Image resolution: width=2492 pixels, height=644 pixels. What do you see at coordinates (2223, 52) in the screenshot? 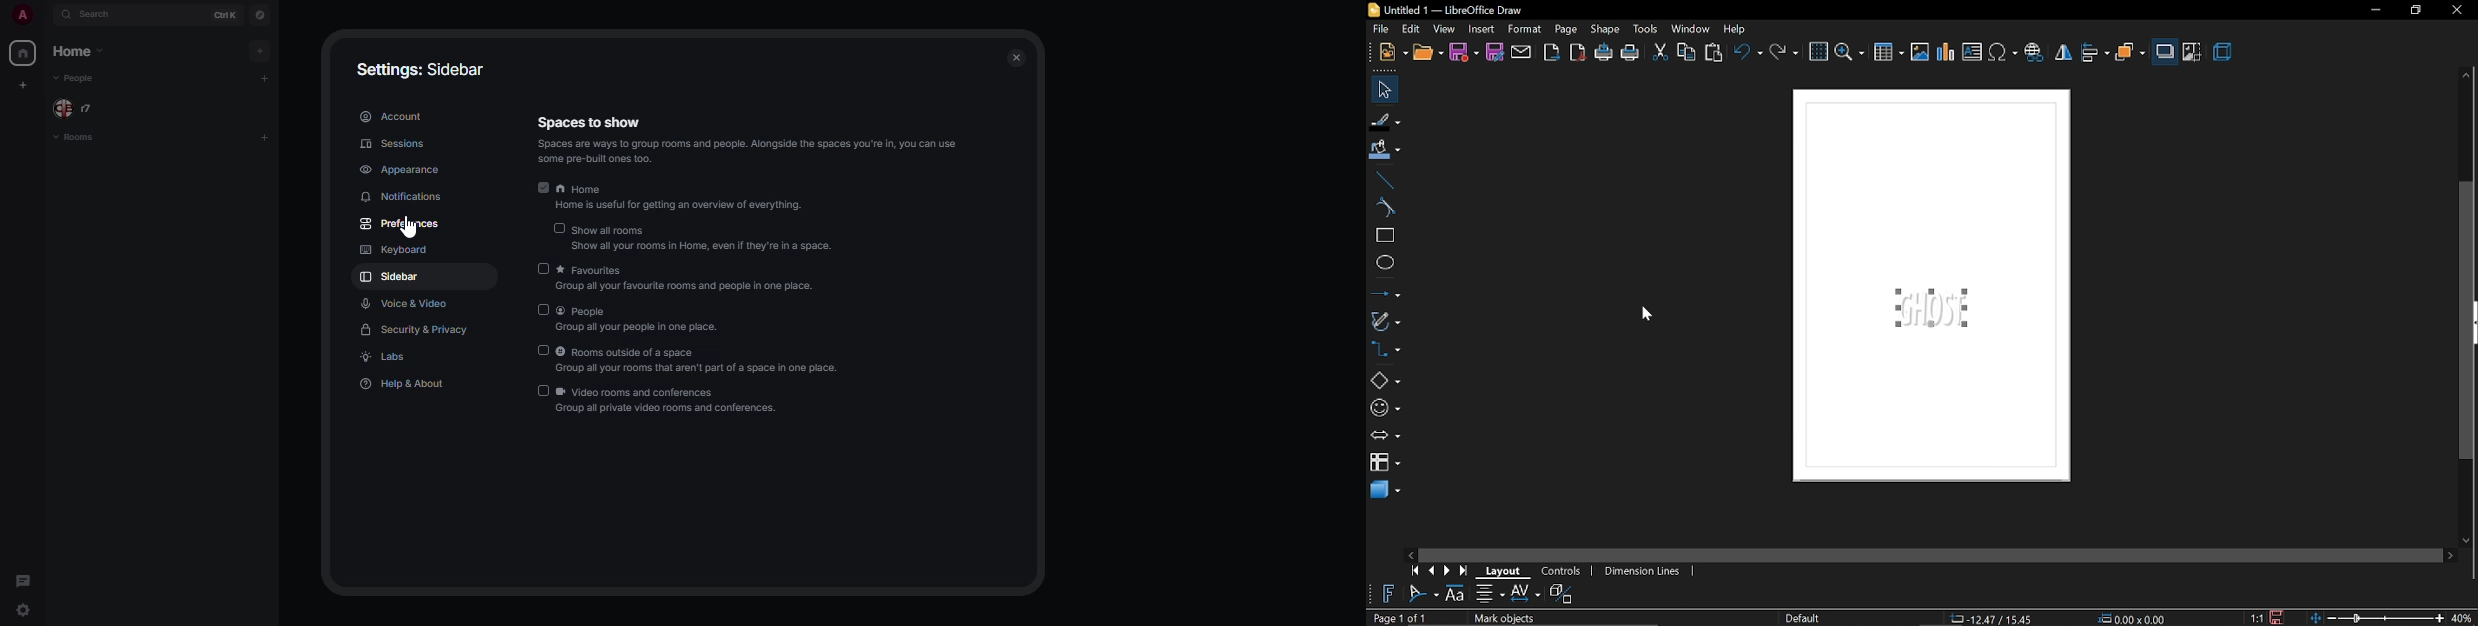
I see `3d effect` at bounding box center [2223, 52].